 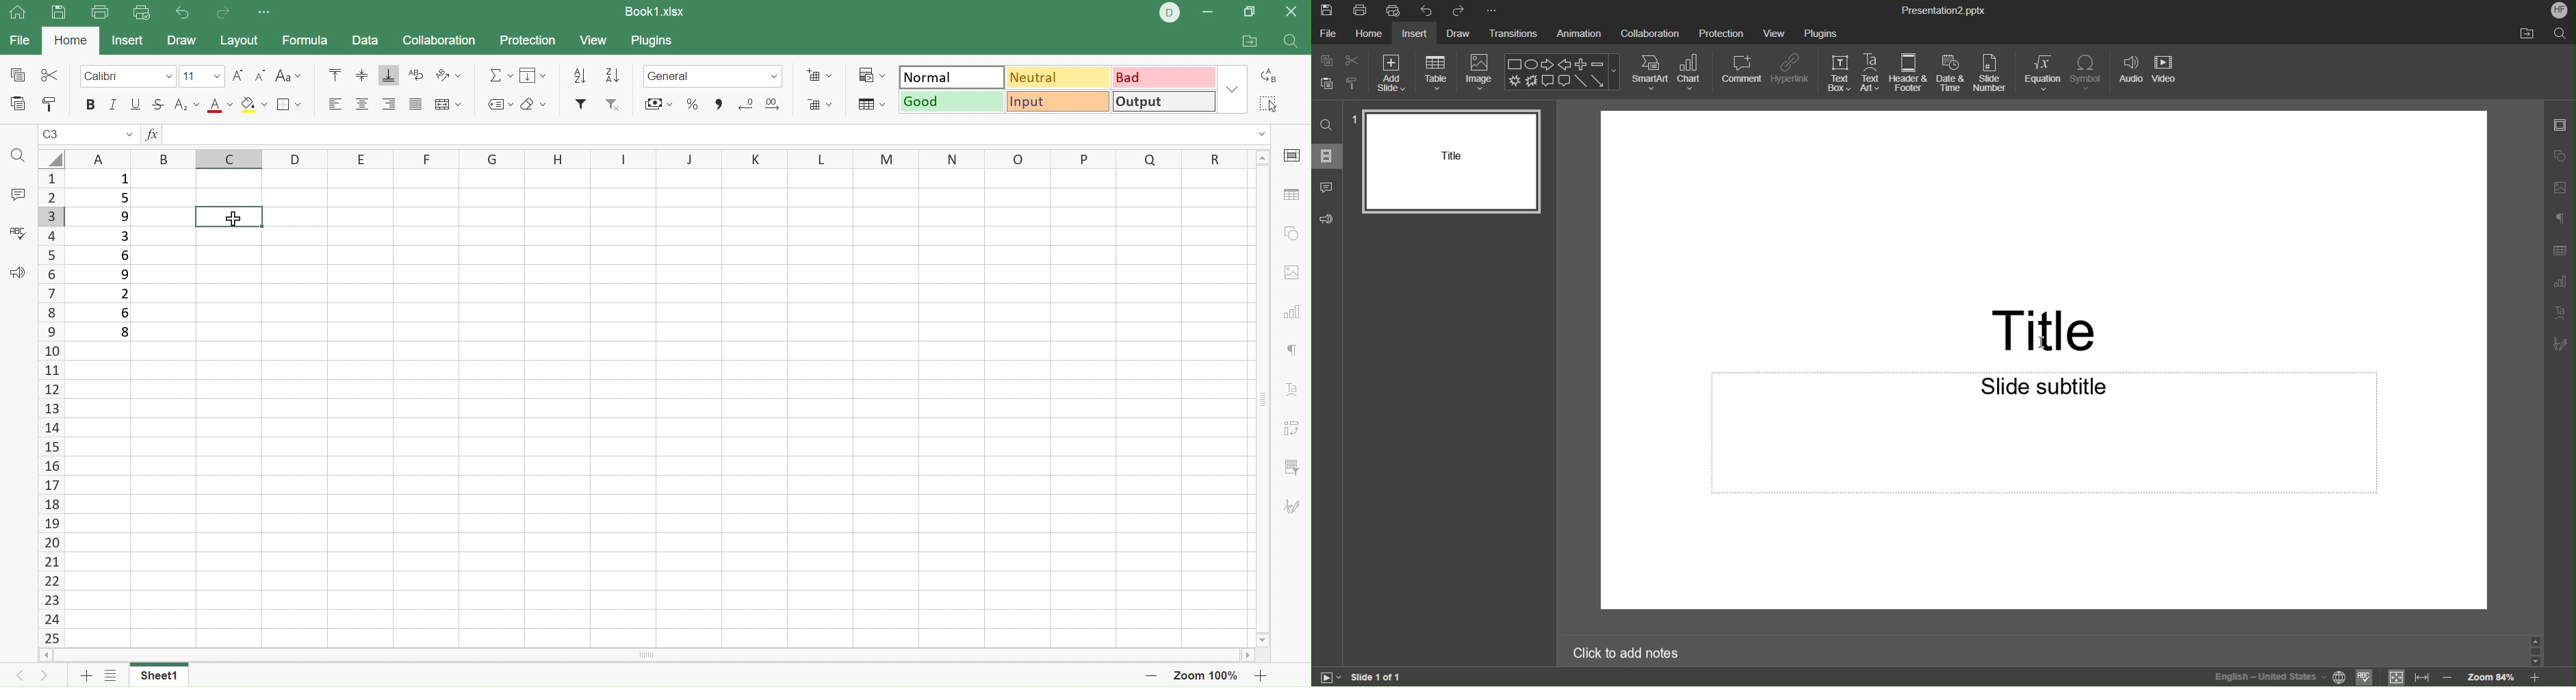 What do you see at coordinates (1265, 676) in the screenshot?
I see `Zoom in` at bounding box center [1265, 676].